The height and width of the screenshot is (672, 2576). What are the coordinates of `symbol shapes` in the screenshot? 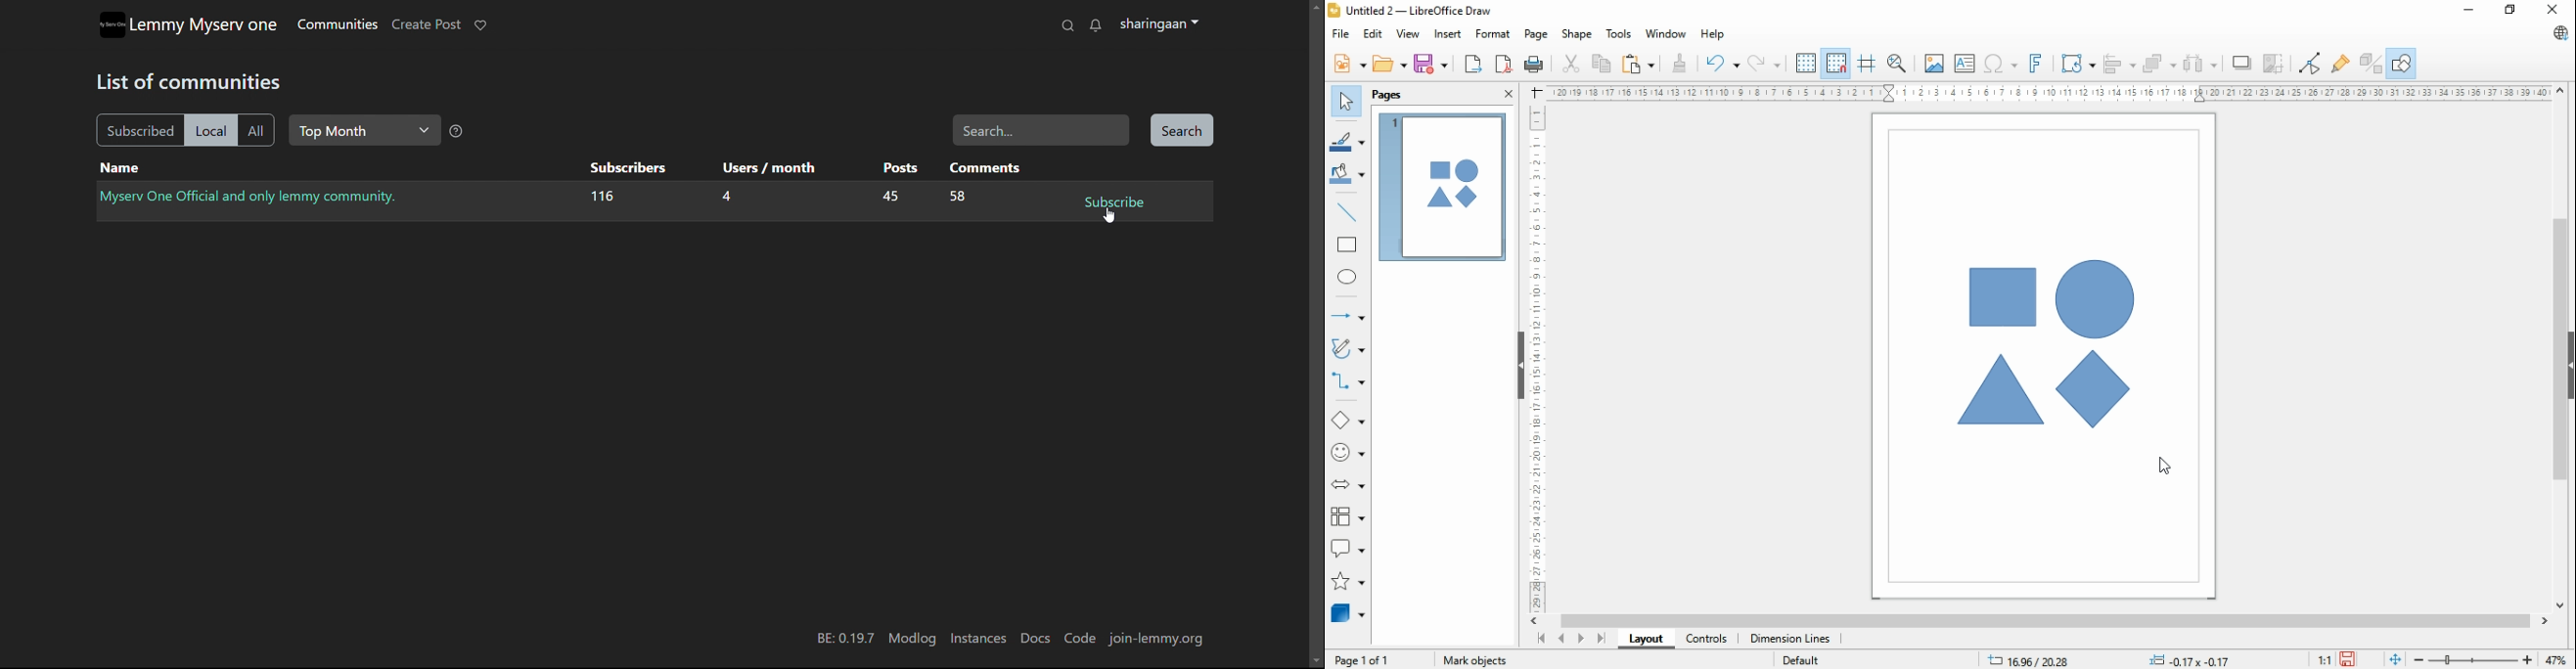 It's located at (1350, 452).